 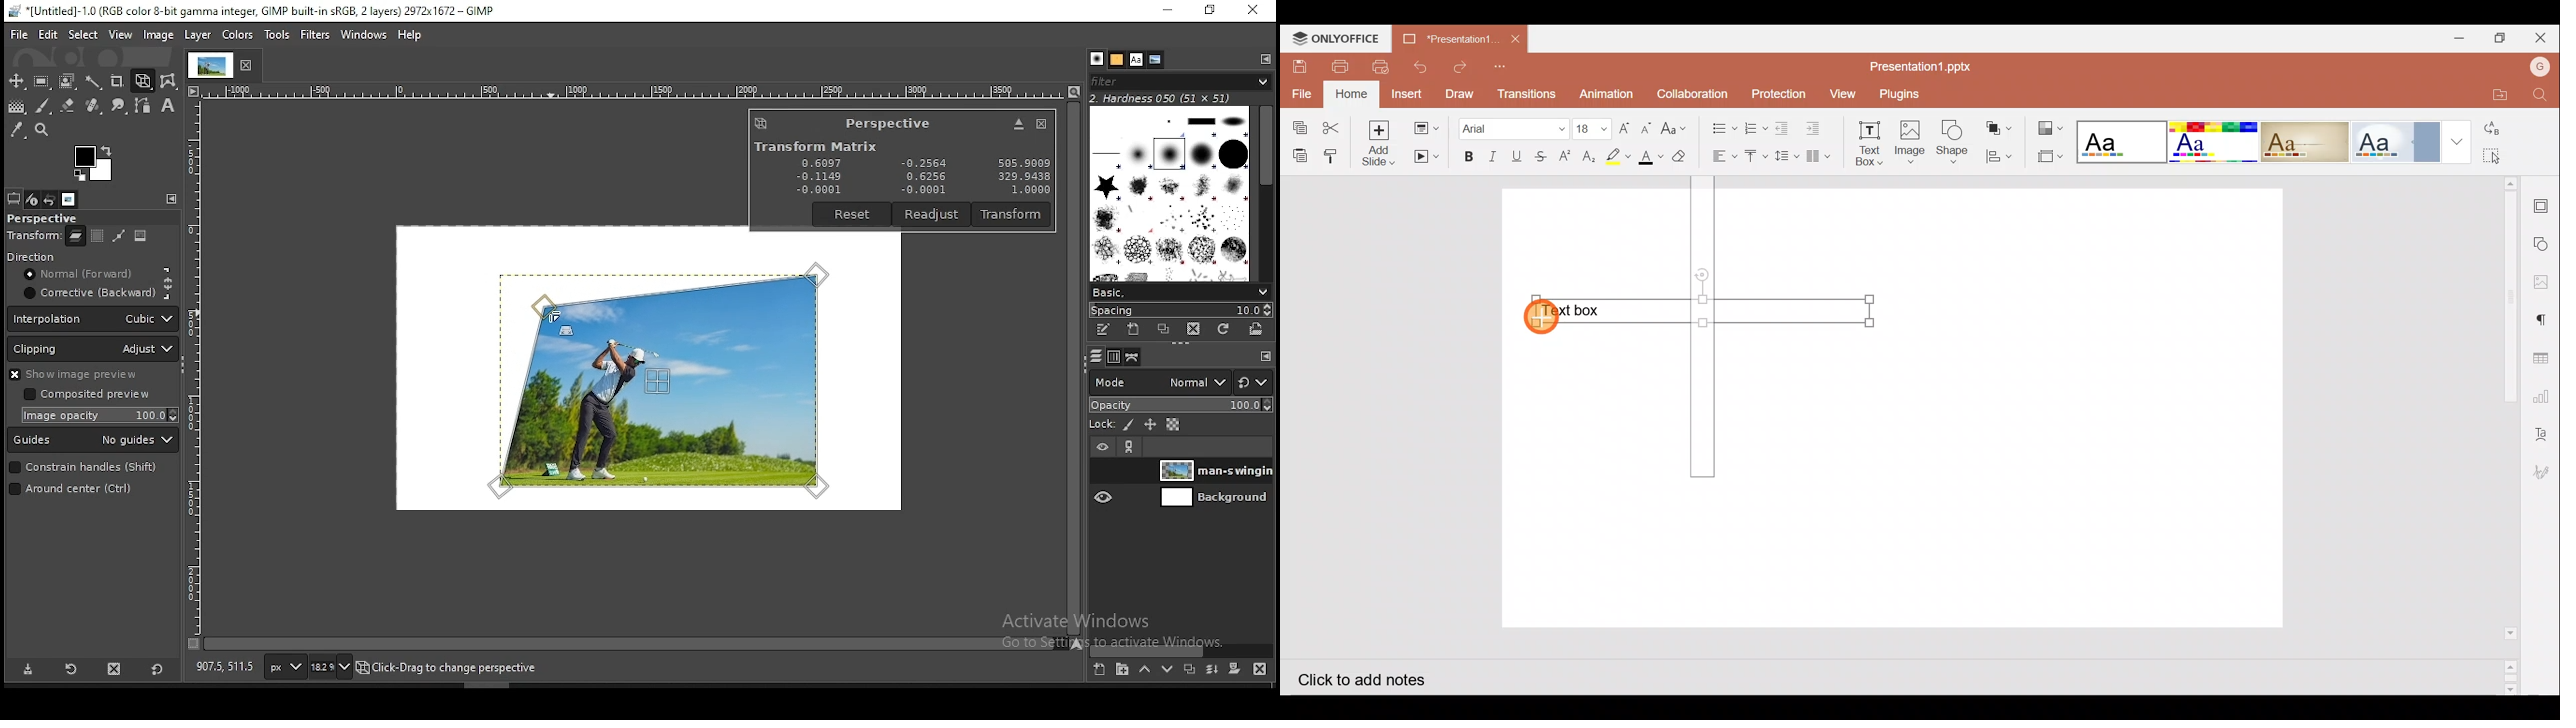 I want to click on refresh brushes, so click(x=1224, y=328).